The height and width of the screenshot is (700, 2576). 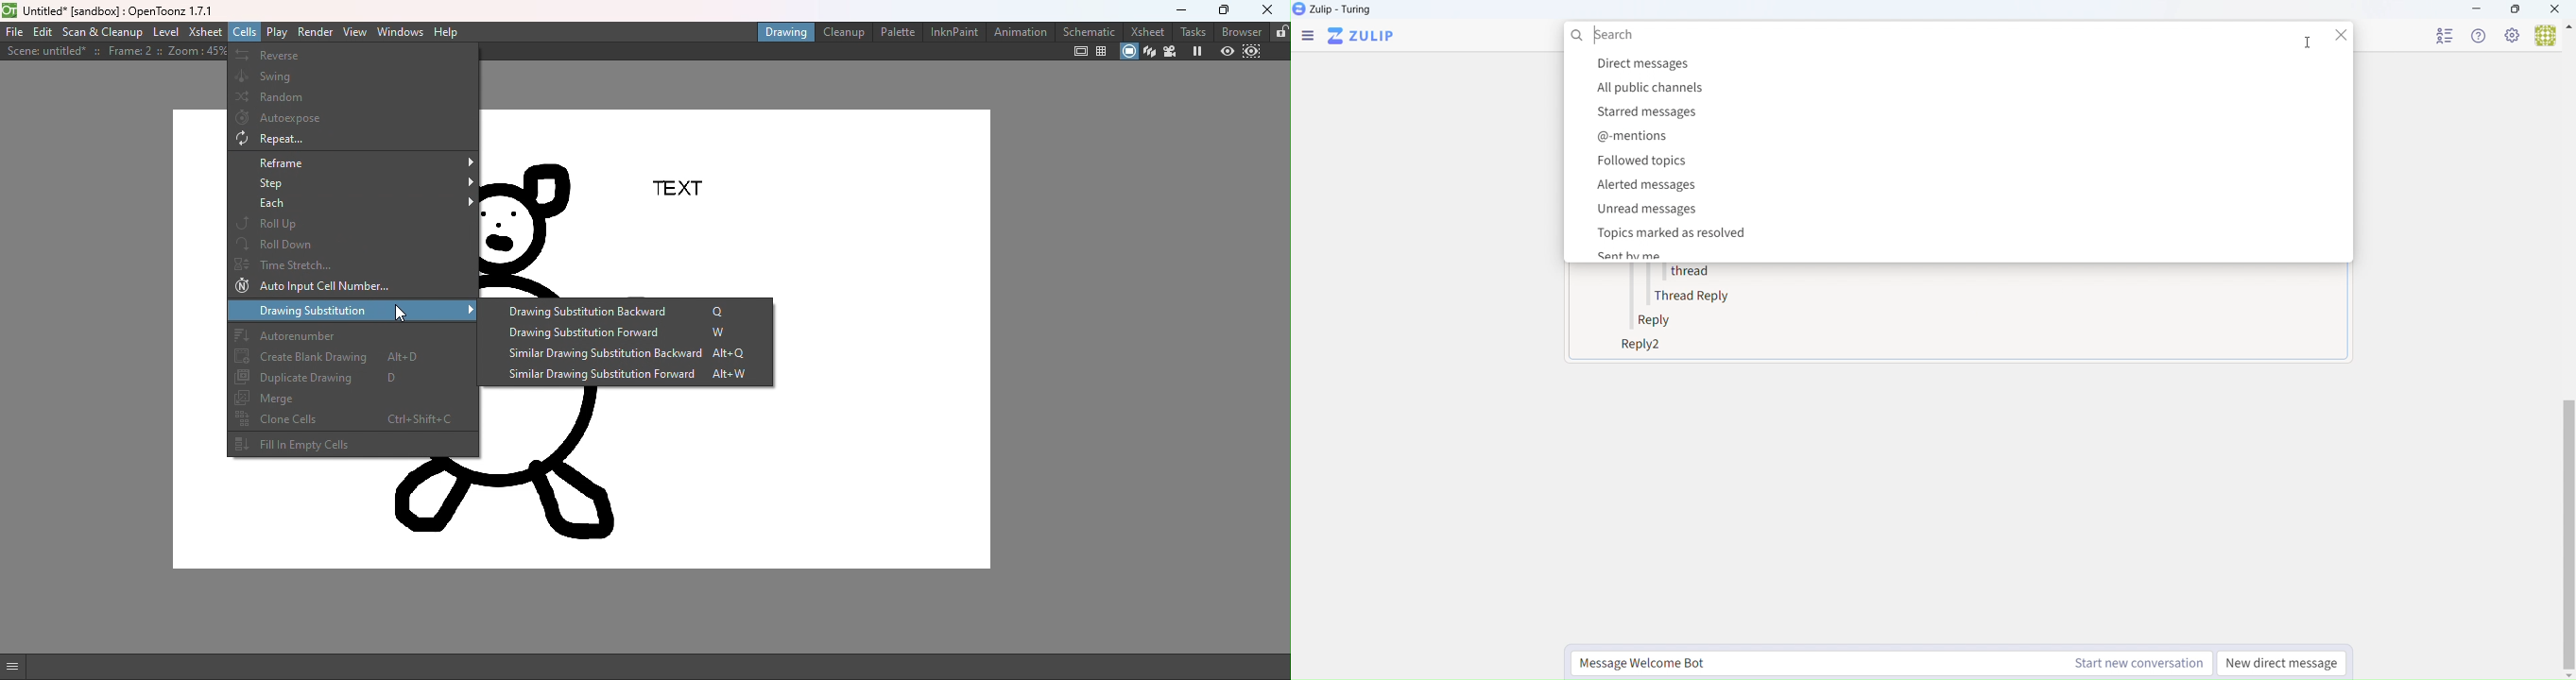 I want to click on Settings, so click(x=2514, y=36).